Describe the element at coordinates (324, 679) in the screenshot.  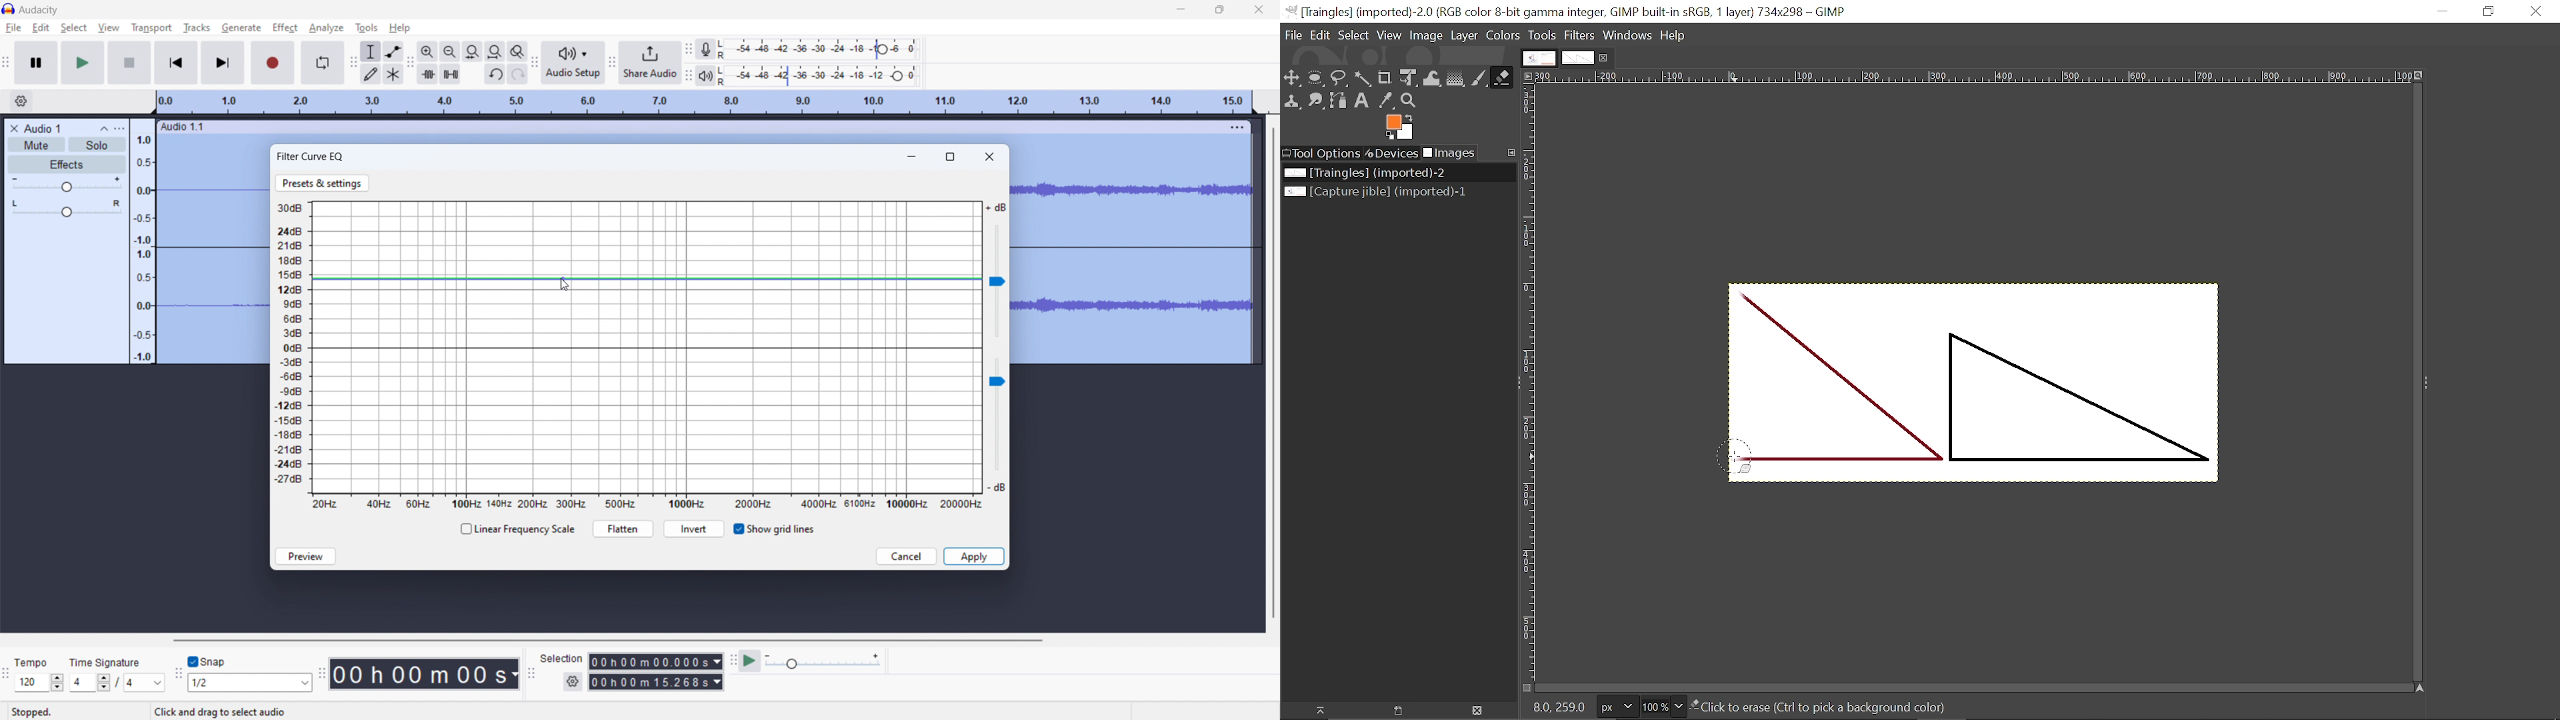
I see `time toolbar` at that location.